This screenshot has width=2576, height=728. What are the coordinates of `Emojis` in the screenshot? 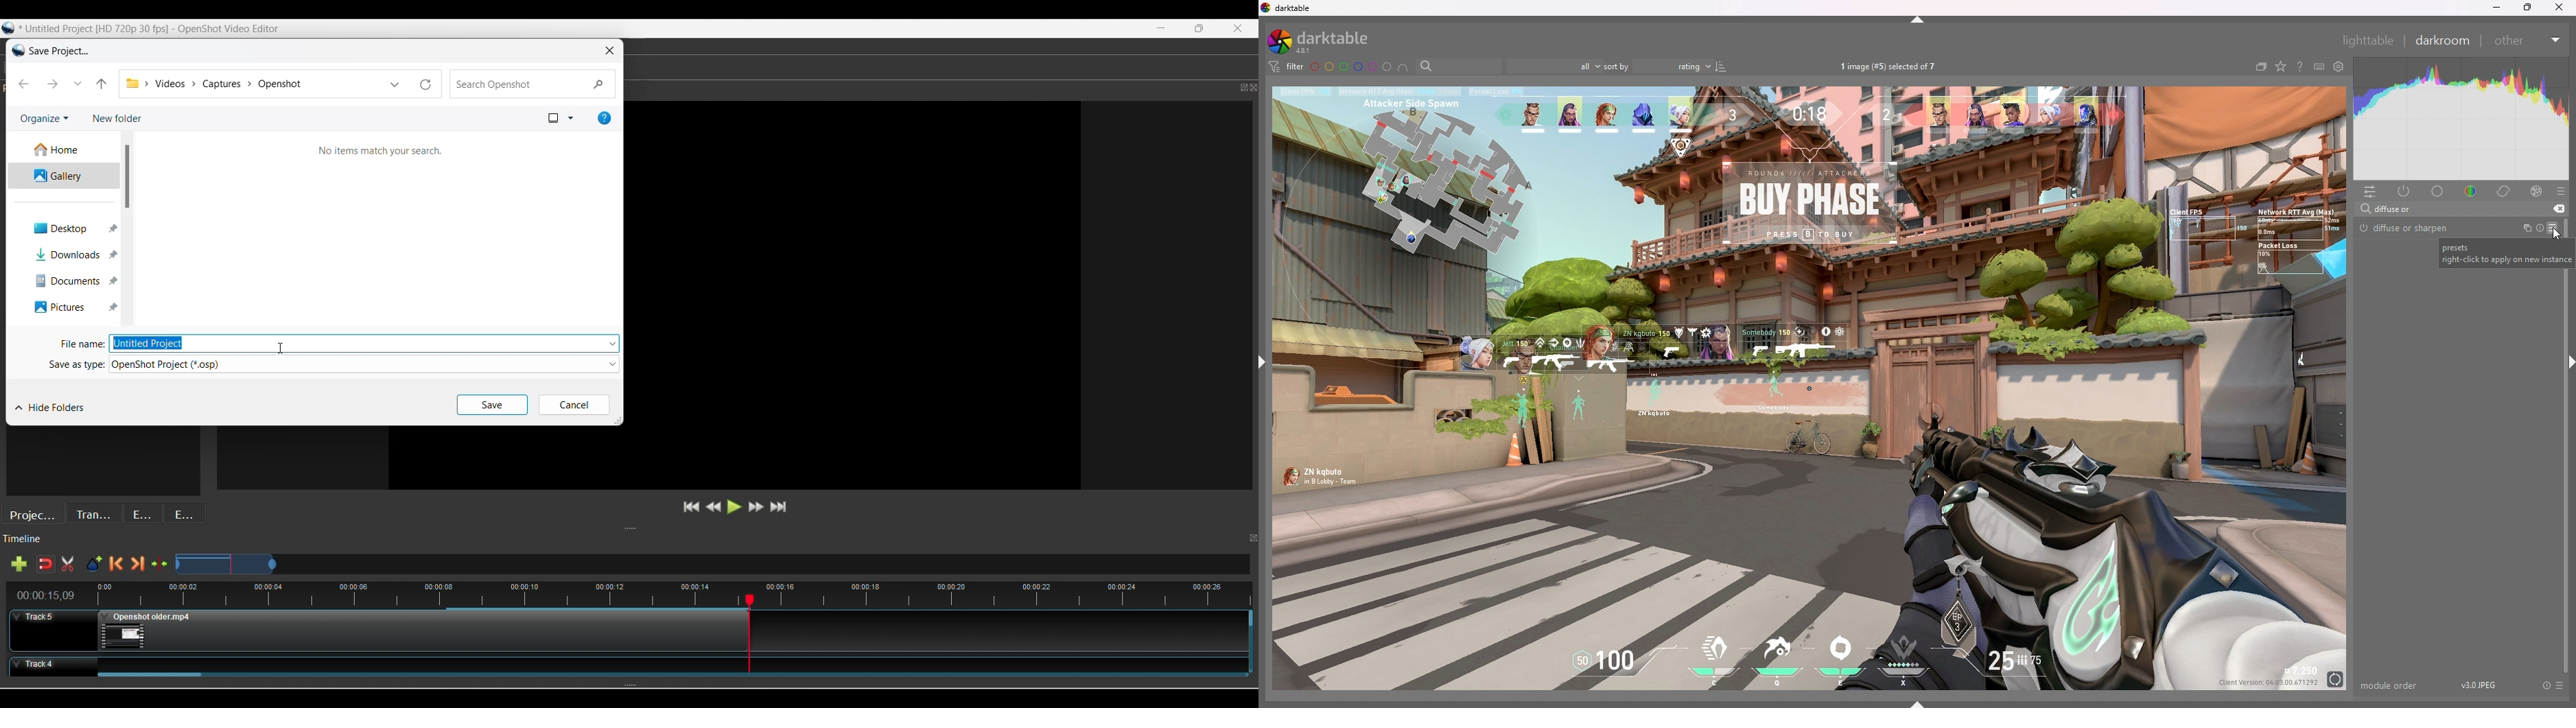 It's located at (184, 513).